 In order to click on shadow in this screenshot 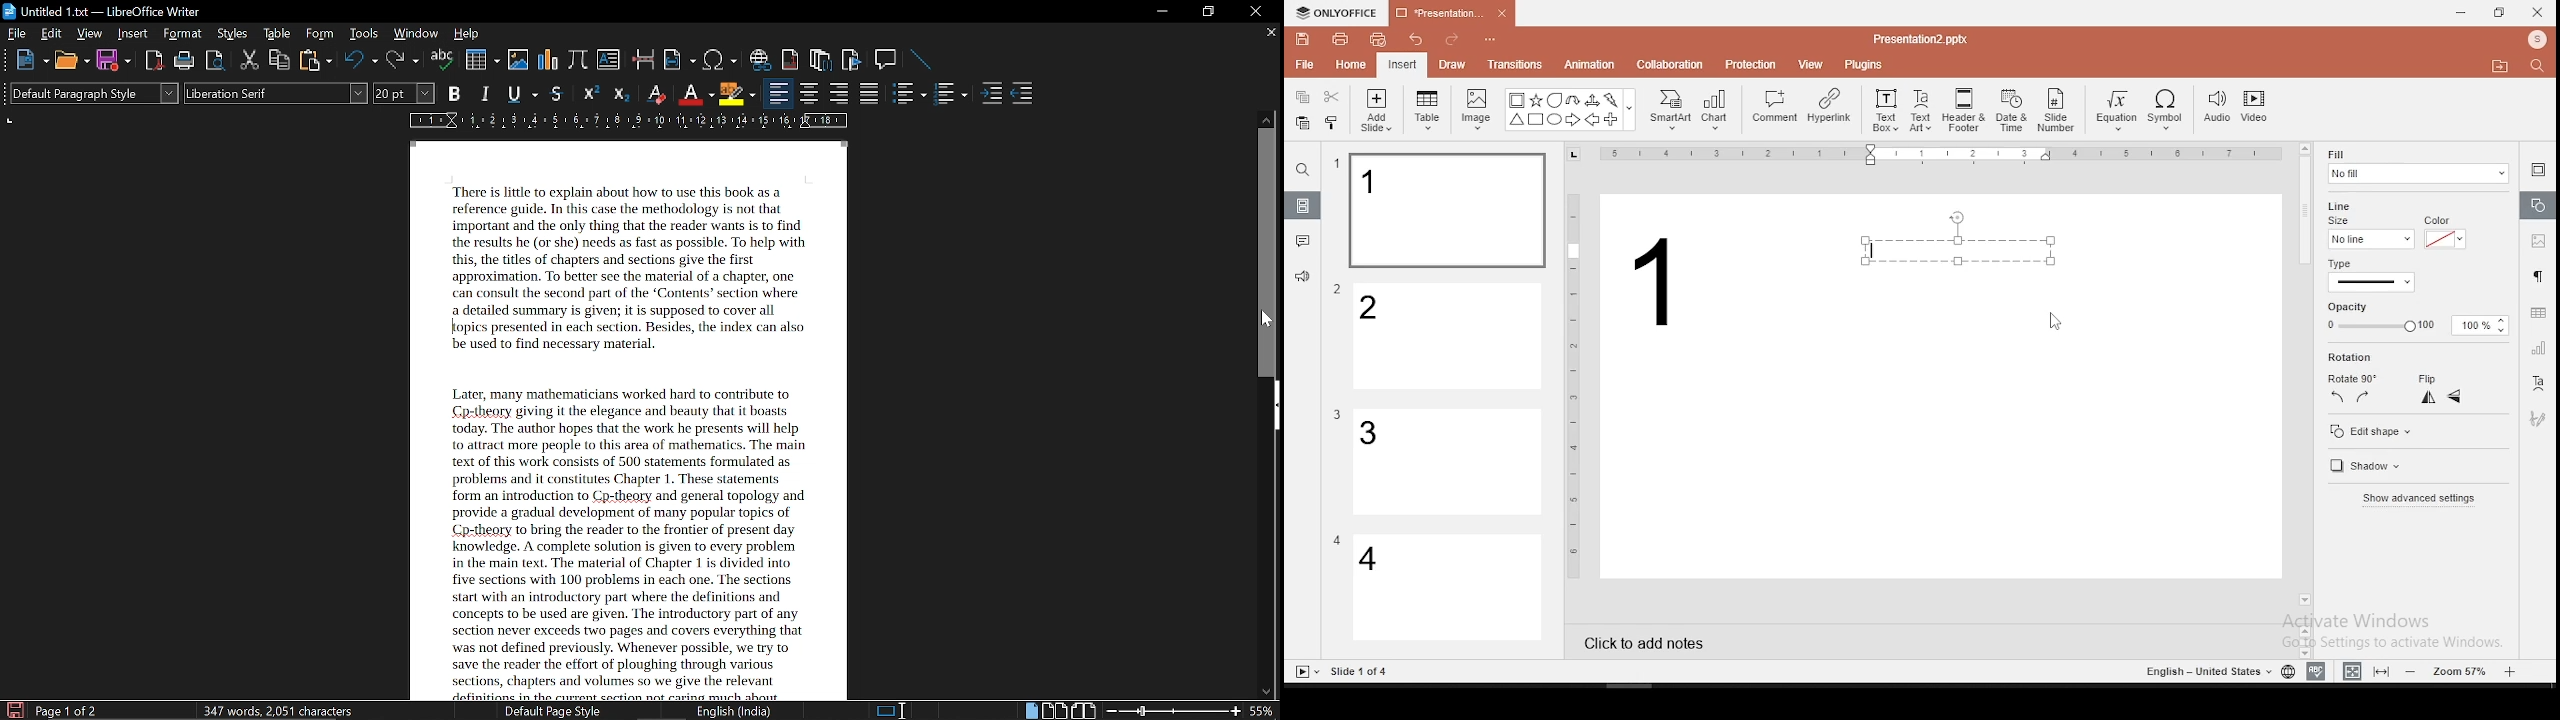, I will do `click(2362, 468)`.